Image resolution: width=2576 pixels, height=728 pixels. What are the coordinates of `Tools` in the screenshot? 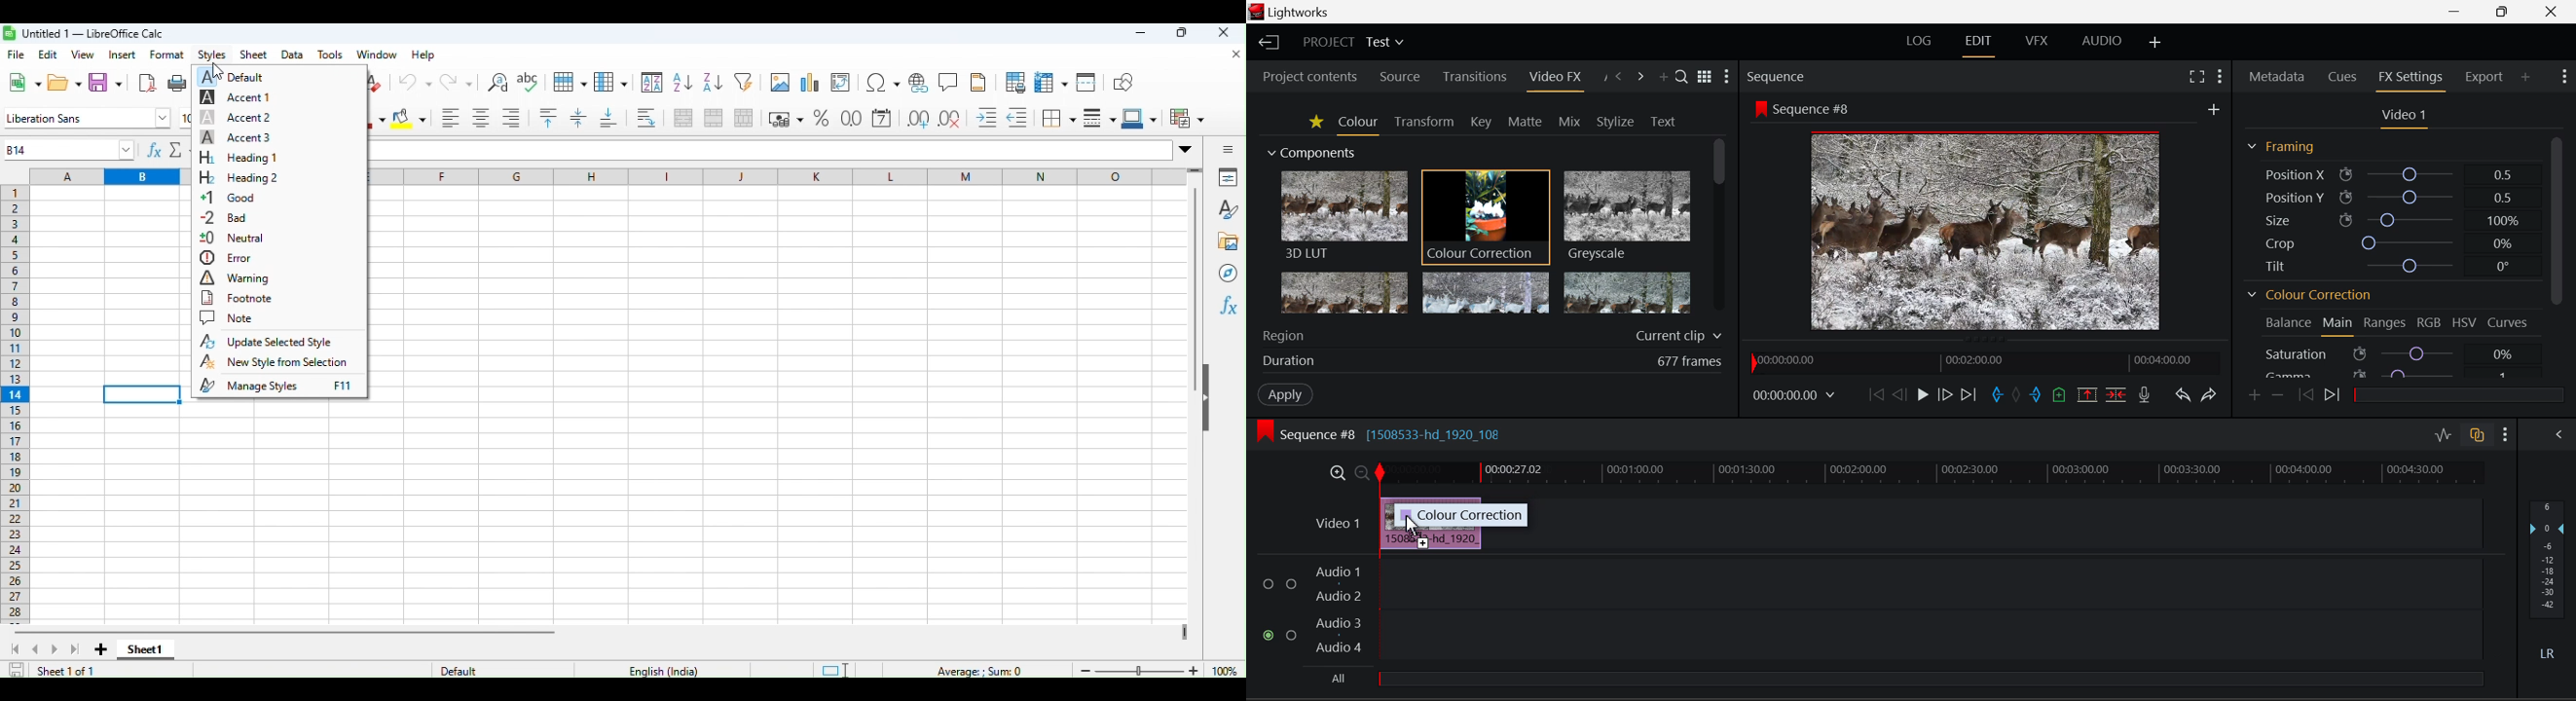 It's located at (335, 53).